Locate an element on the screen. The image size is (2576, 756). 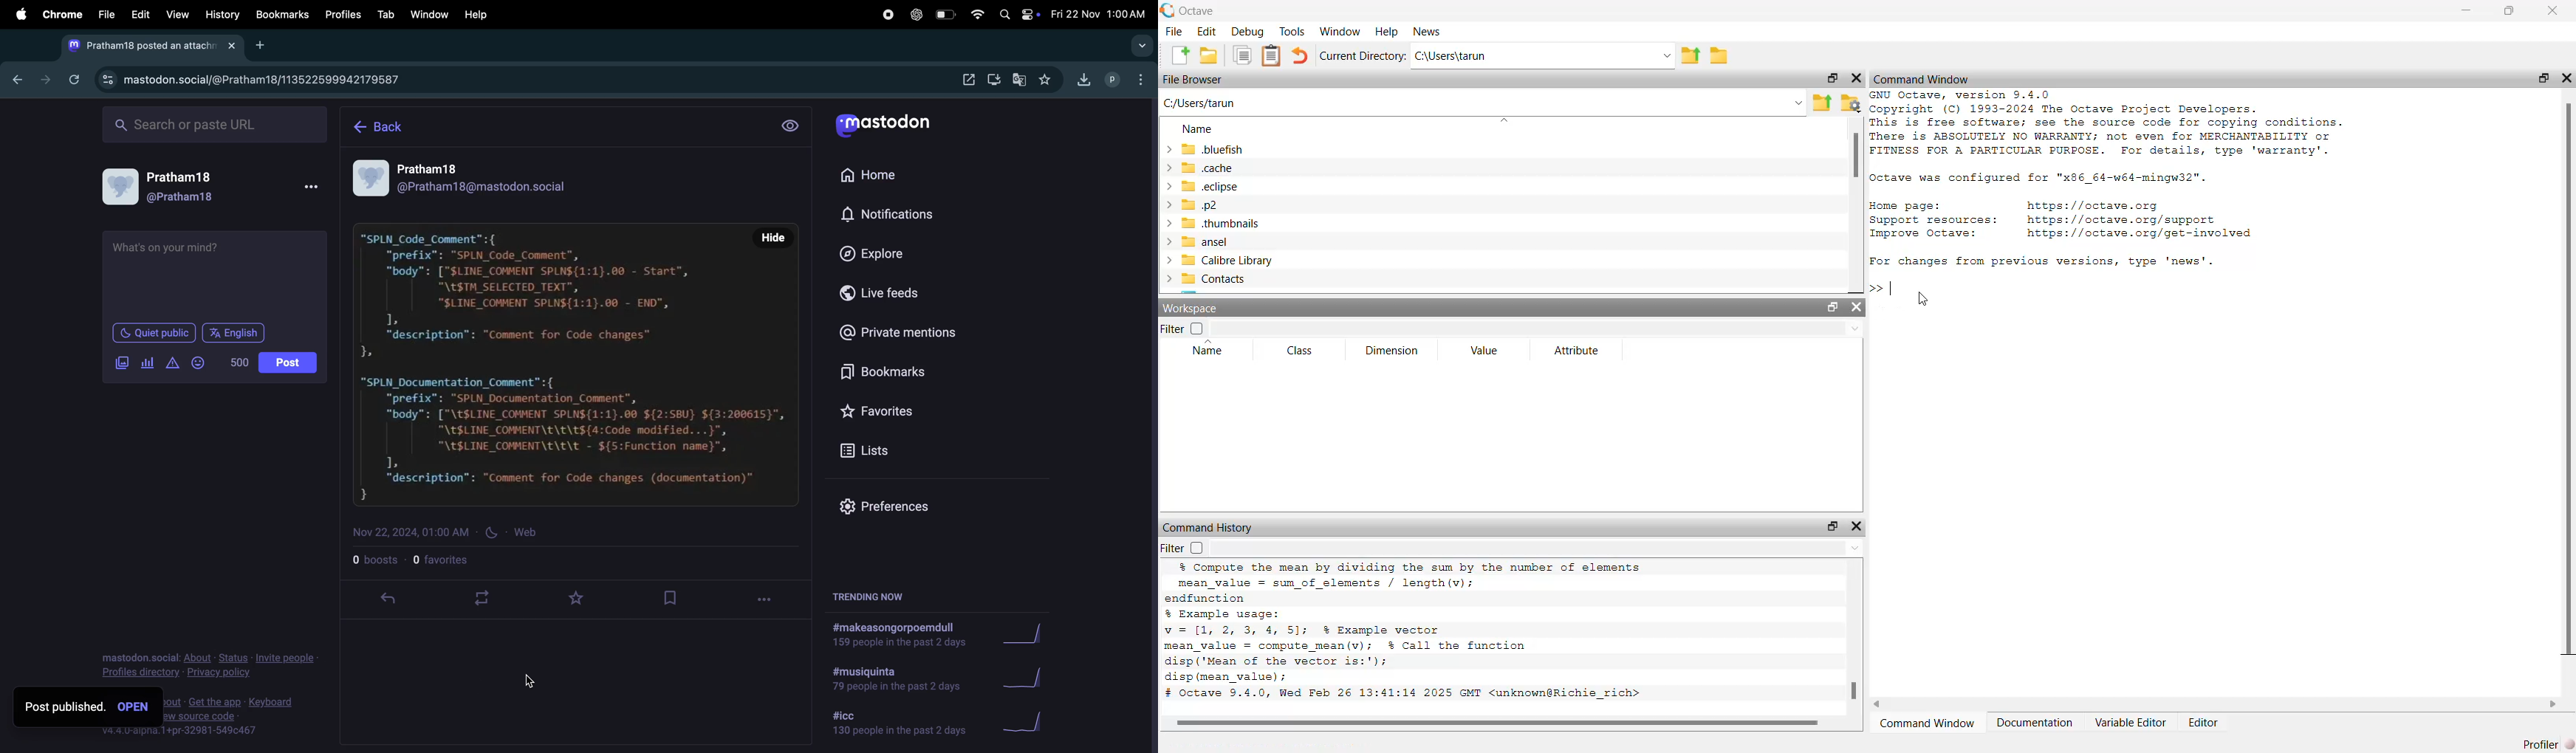
private mentions is located at coordinates (912, 329).